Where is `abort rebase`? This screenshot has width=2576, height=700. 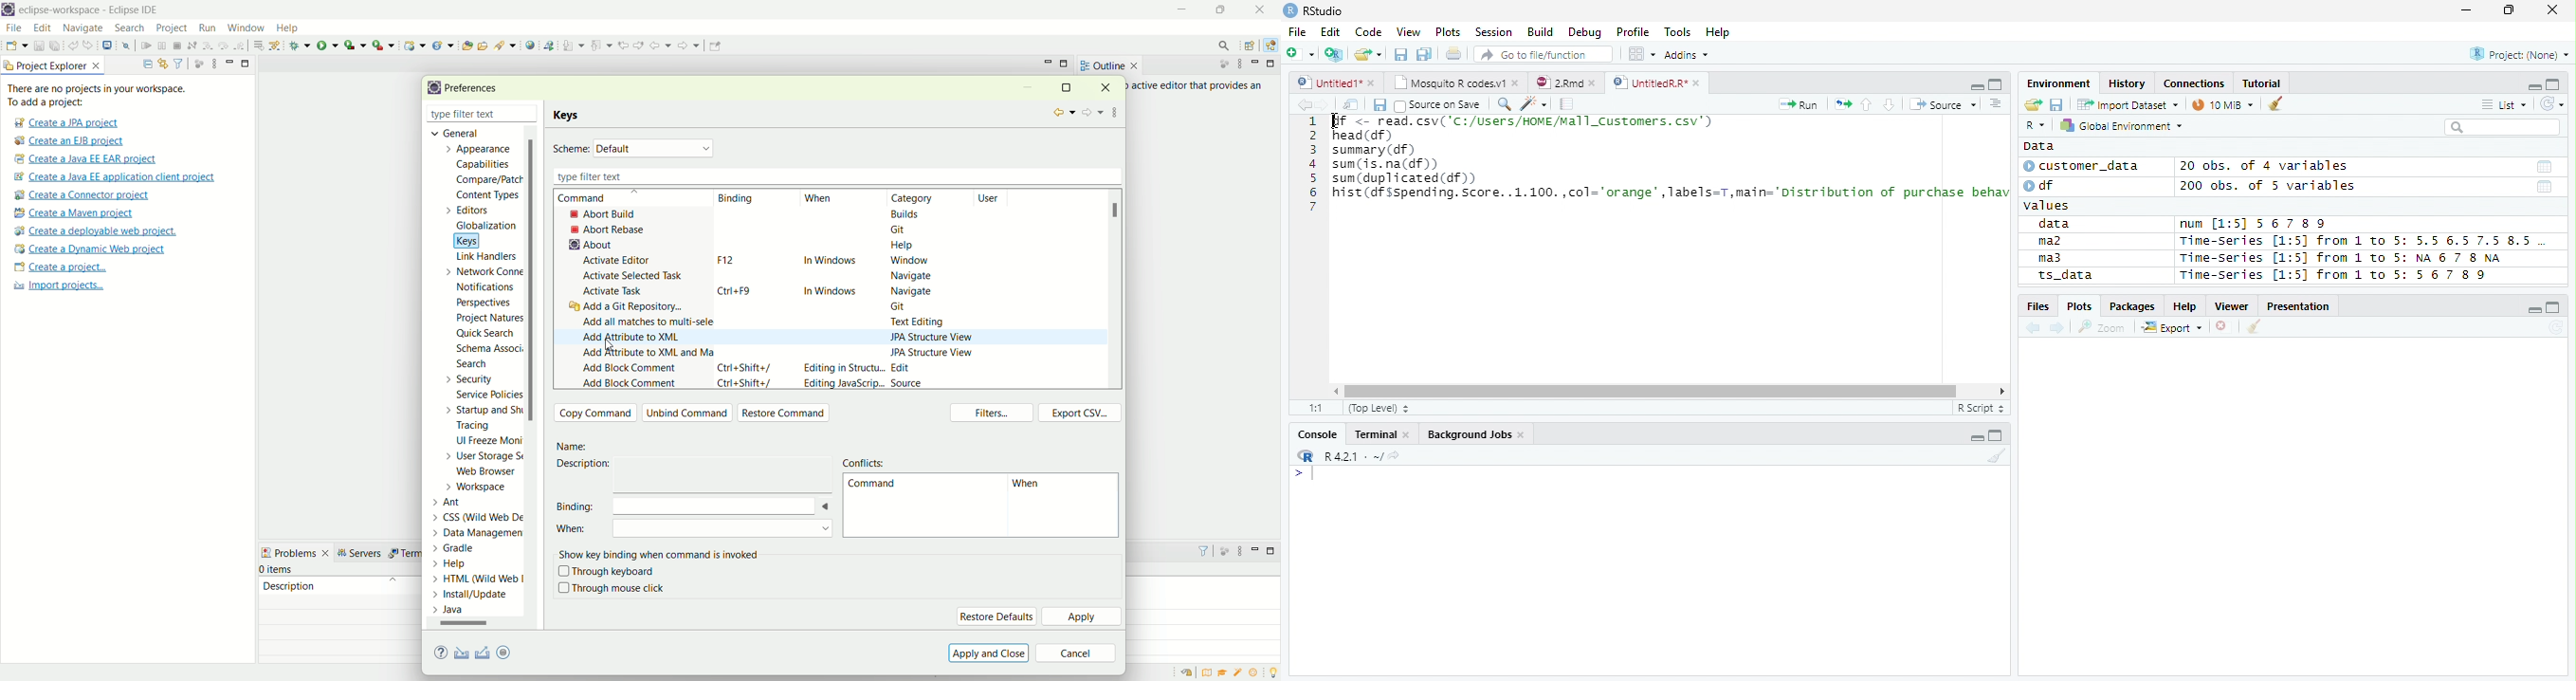
abort rebase is located at coordinates (611, 230).